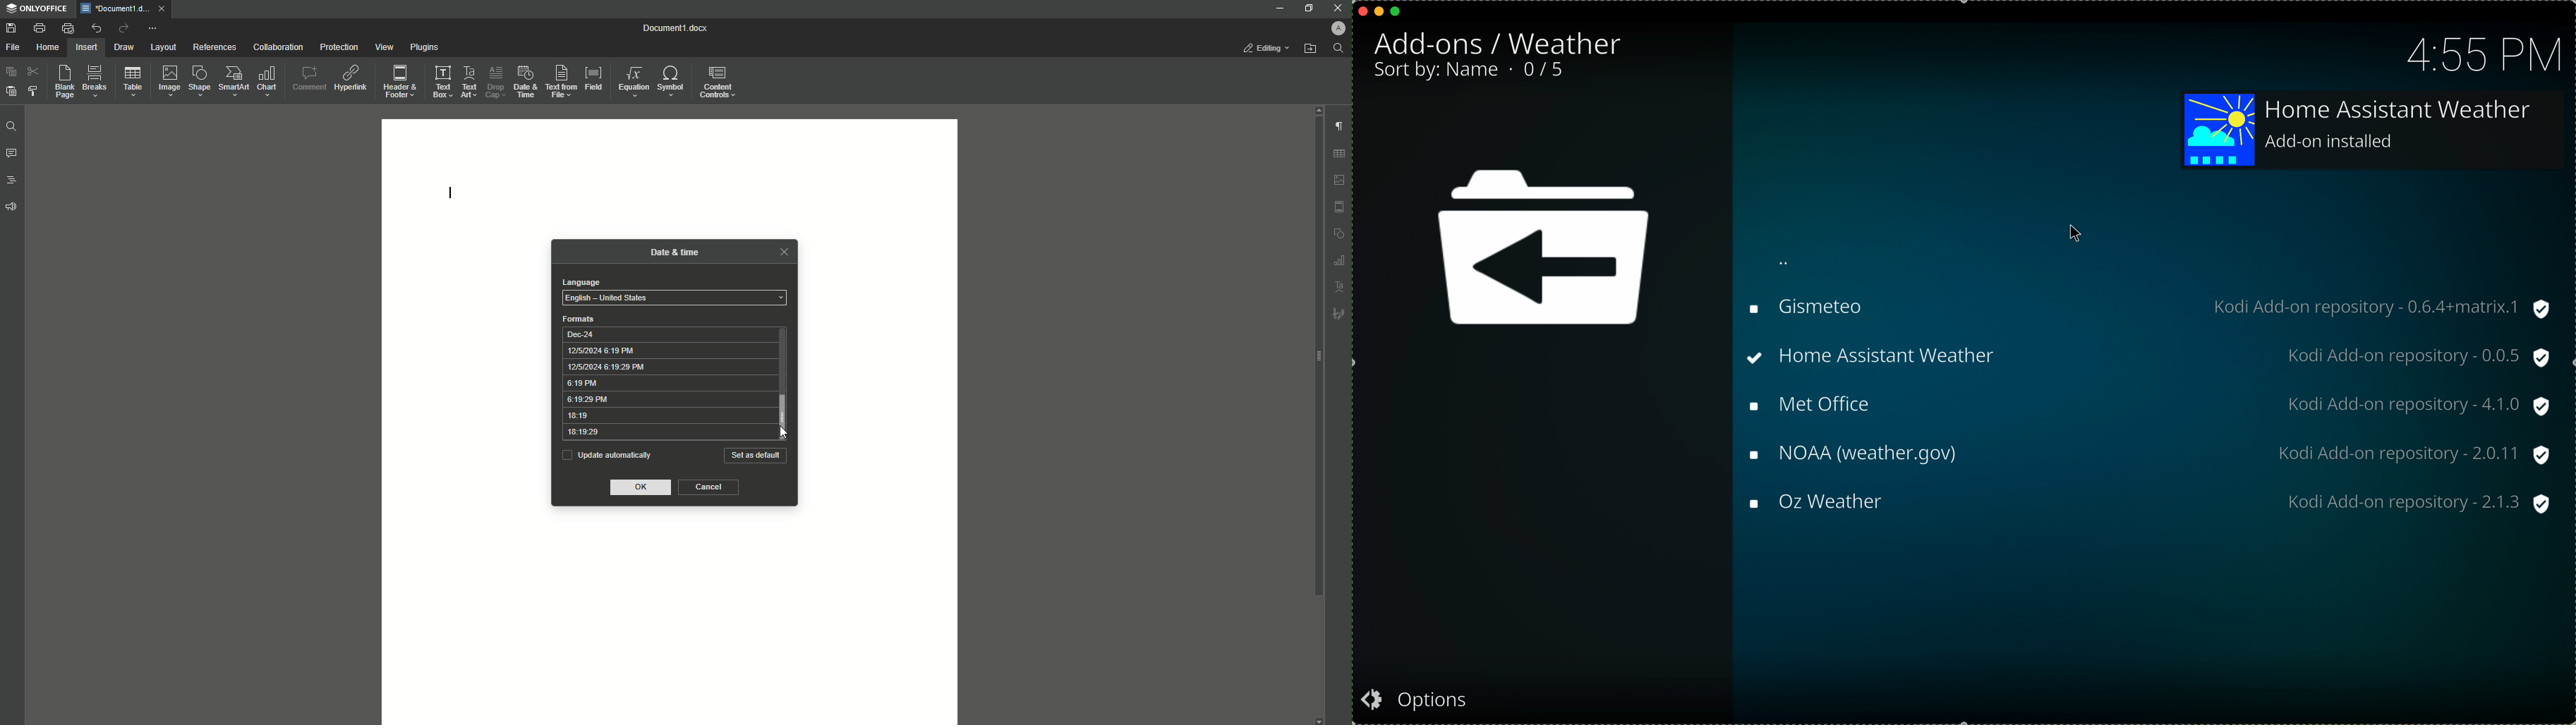 The height and width of the screenshot is (728, 2576). I want to click on icon back, so click(1545, 244).